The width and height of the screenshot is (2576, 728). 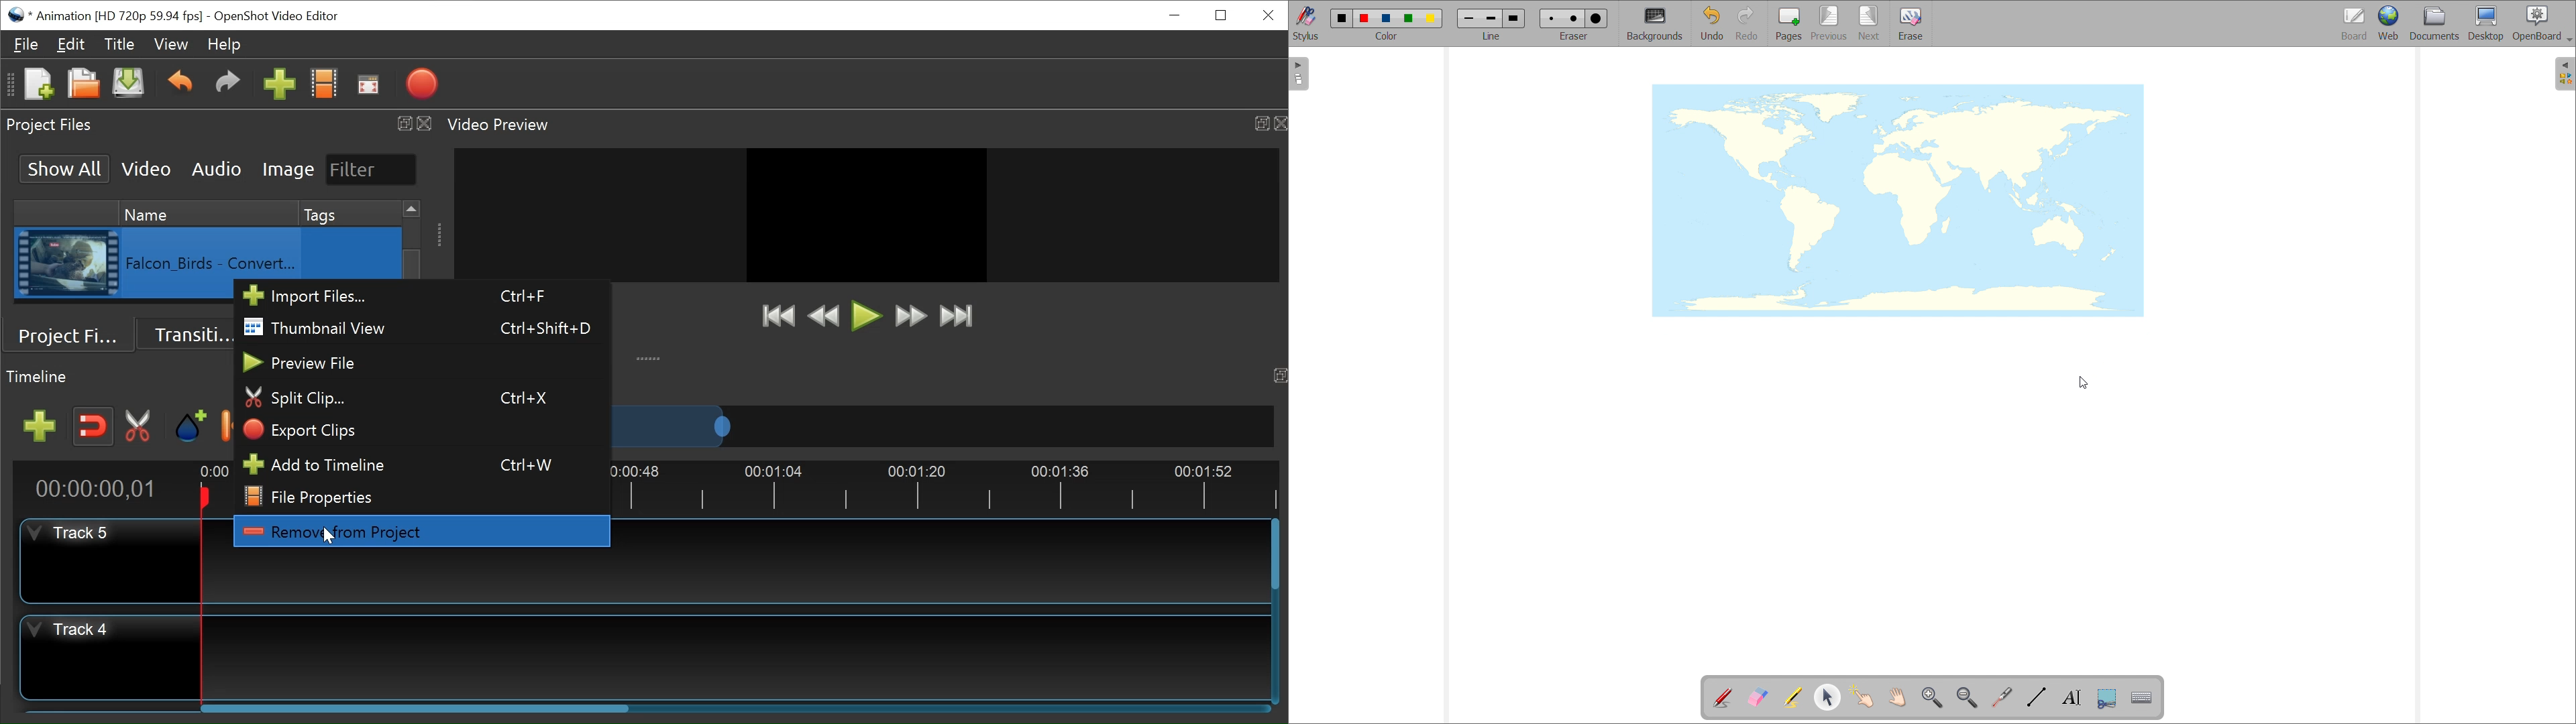 I want to click on minimize, so click(x=1173, y=17).